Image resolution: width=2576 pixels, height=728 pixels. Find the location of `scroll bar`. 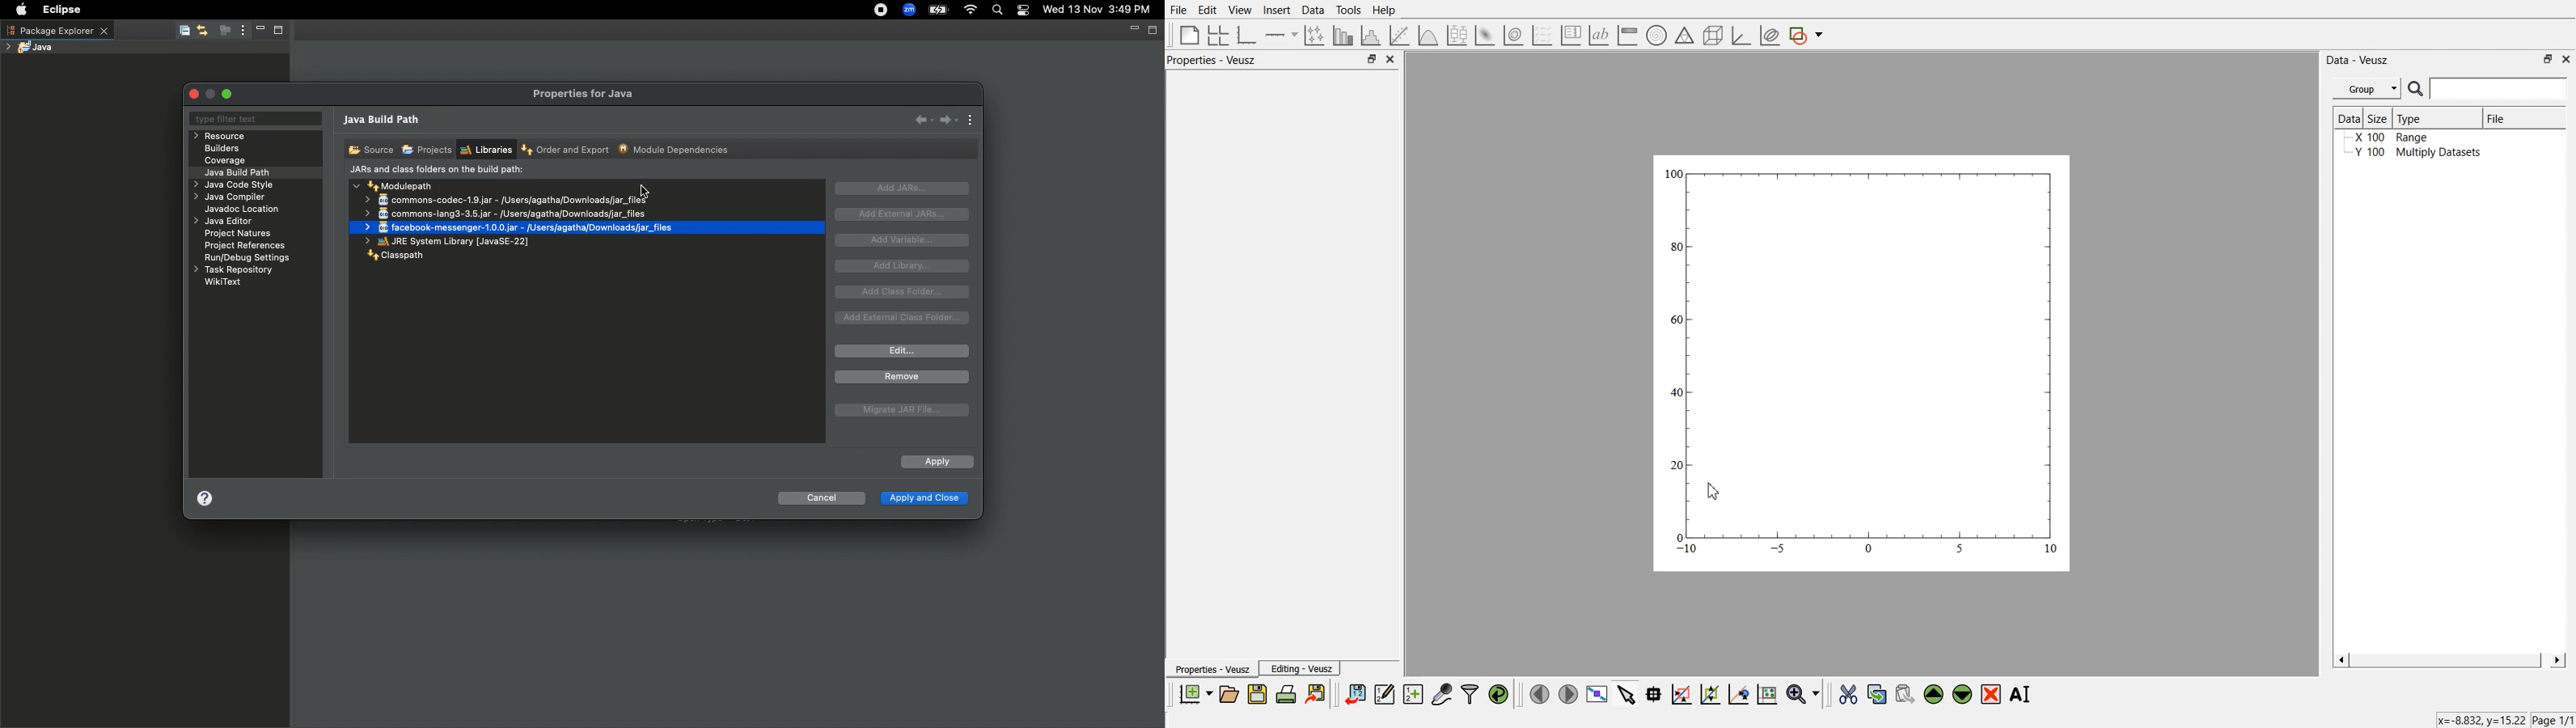

scroll bar is located at coordinates (2448, 660).